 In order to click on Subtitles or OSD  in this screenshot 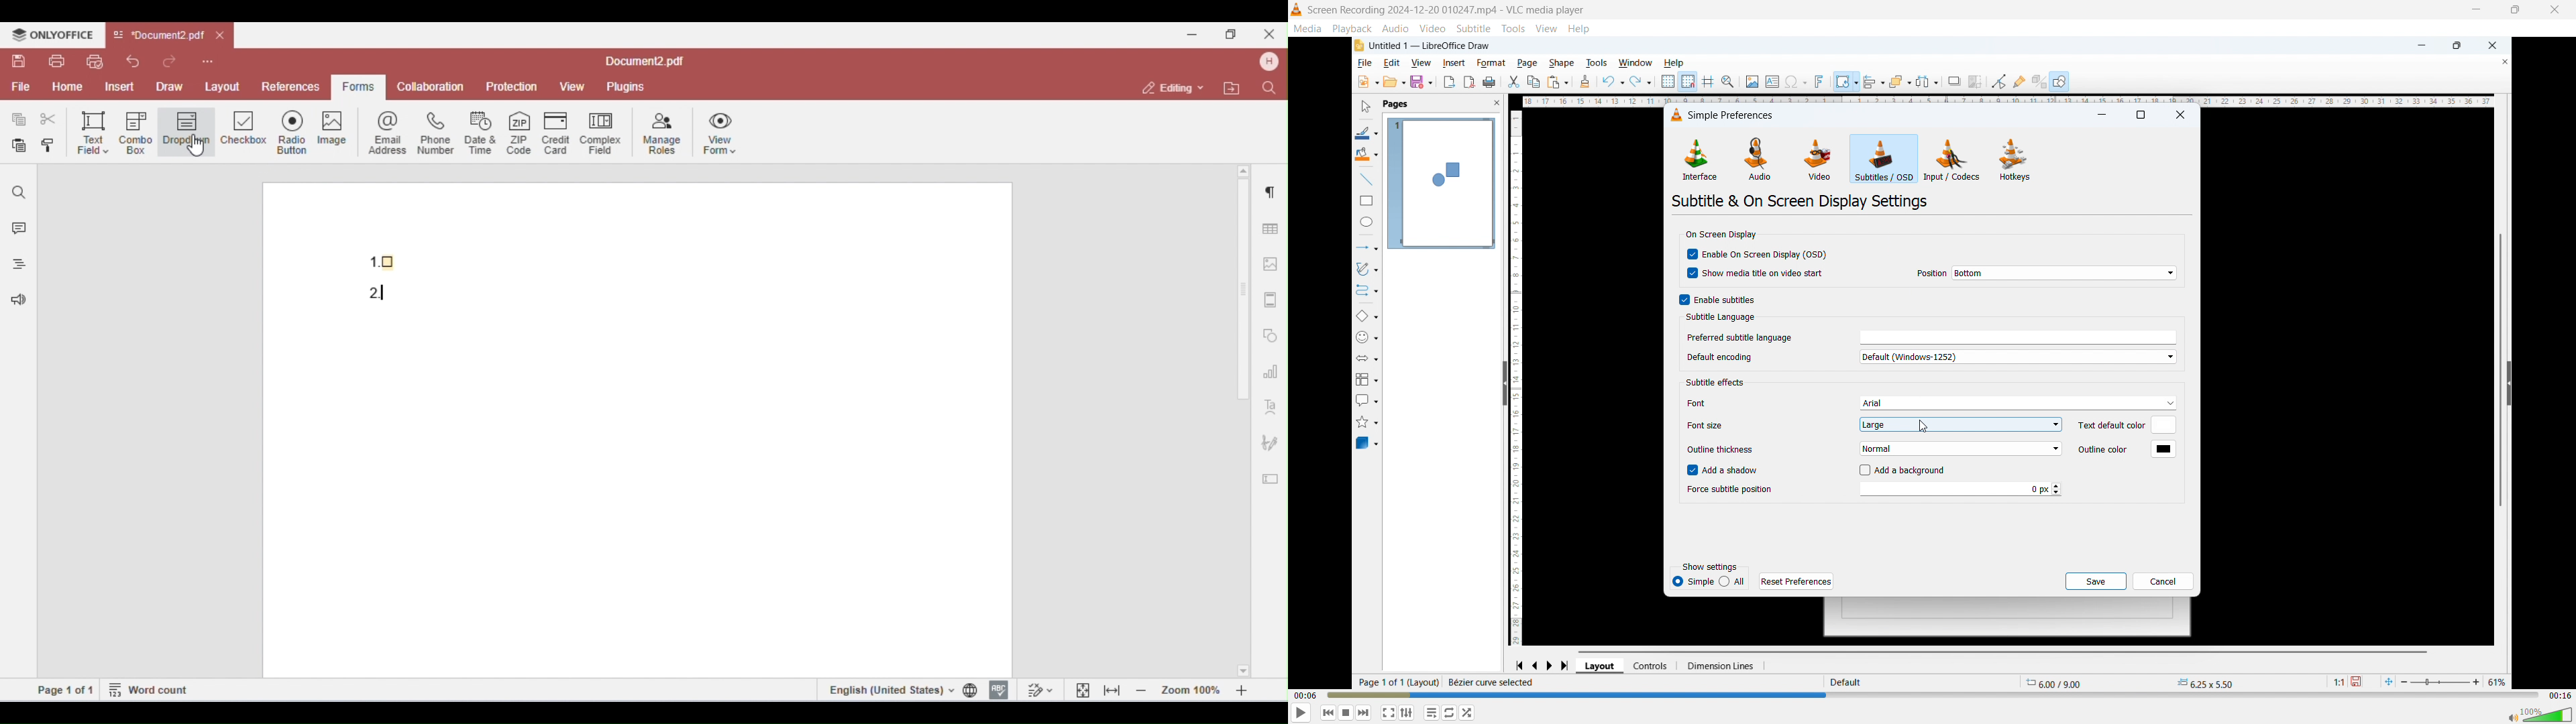, I will do `click(1884, 159)`.